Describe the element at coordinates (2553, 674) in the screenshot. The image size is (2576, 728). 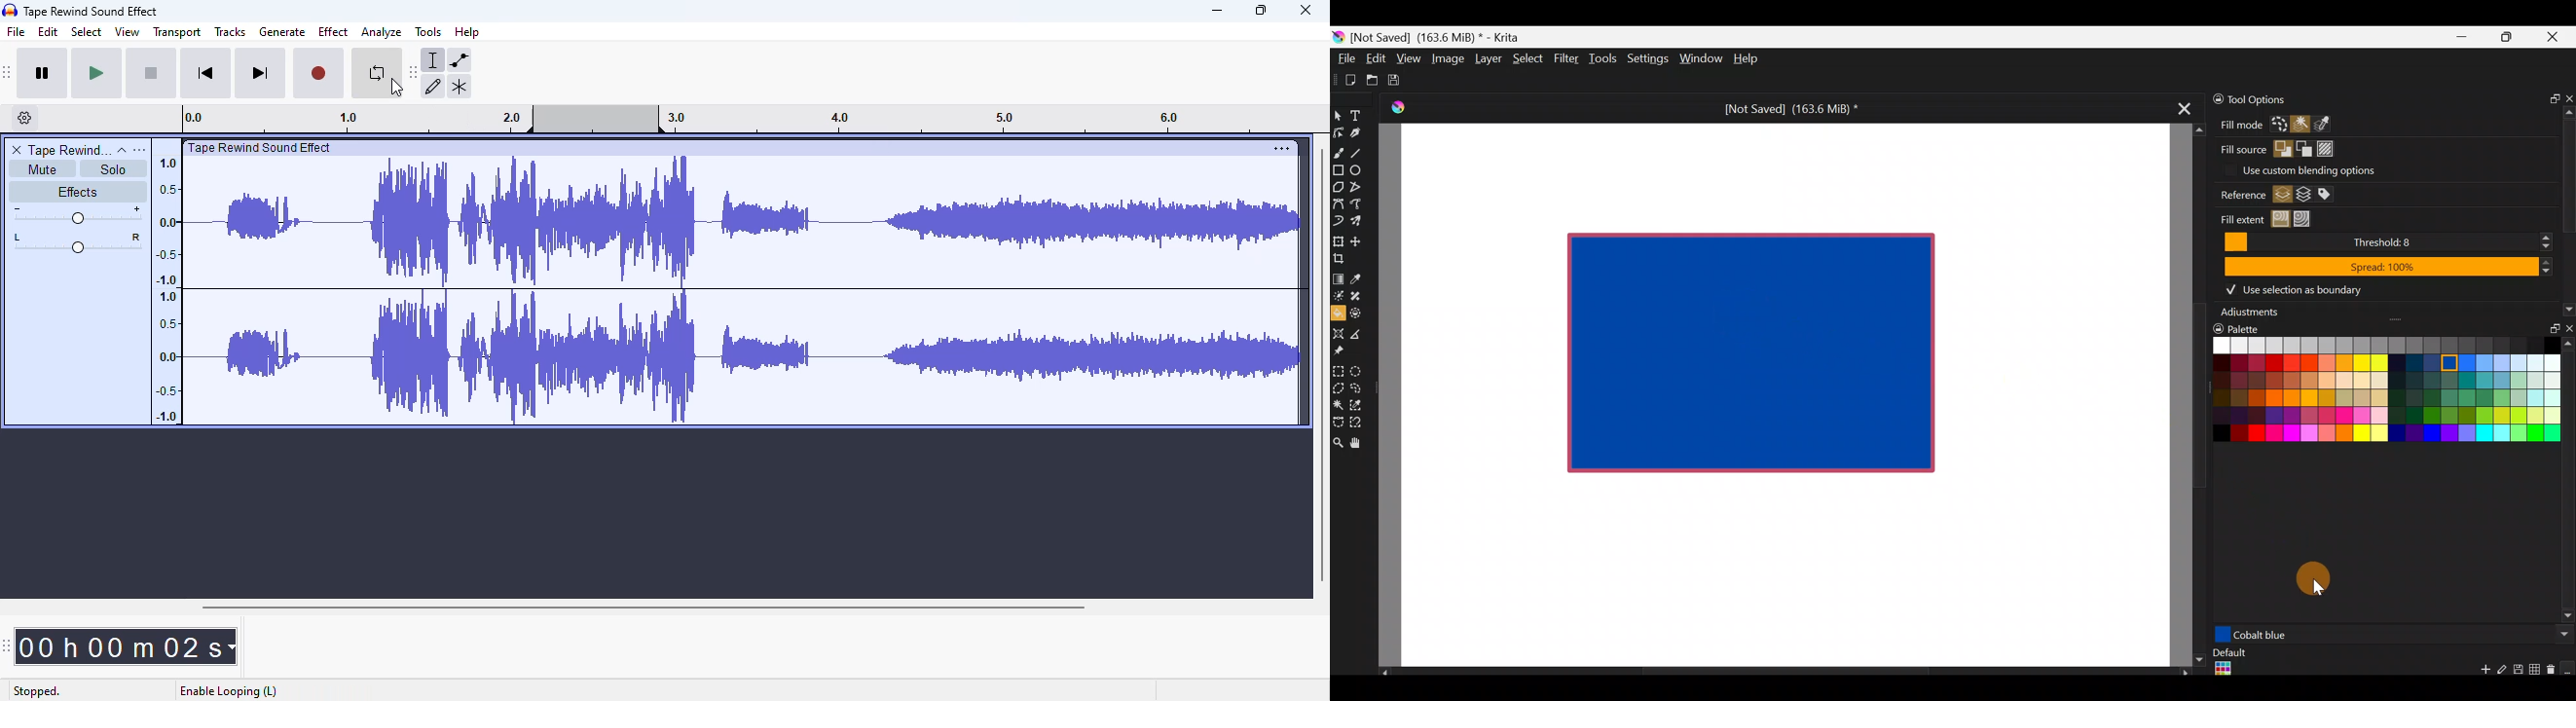
I see `Remove swatch/group` at that location.